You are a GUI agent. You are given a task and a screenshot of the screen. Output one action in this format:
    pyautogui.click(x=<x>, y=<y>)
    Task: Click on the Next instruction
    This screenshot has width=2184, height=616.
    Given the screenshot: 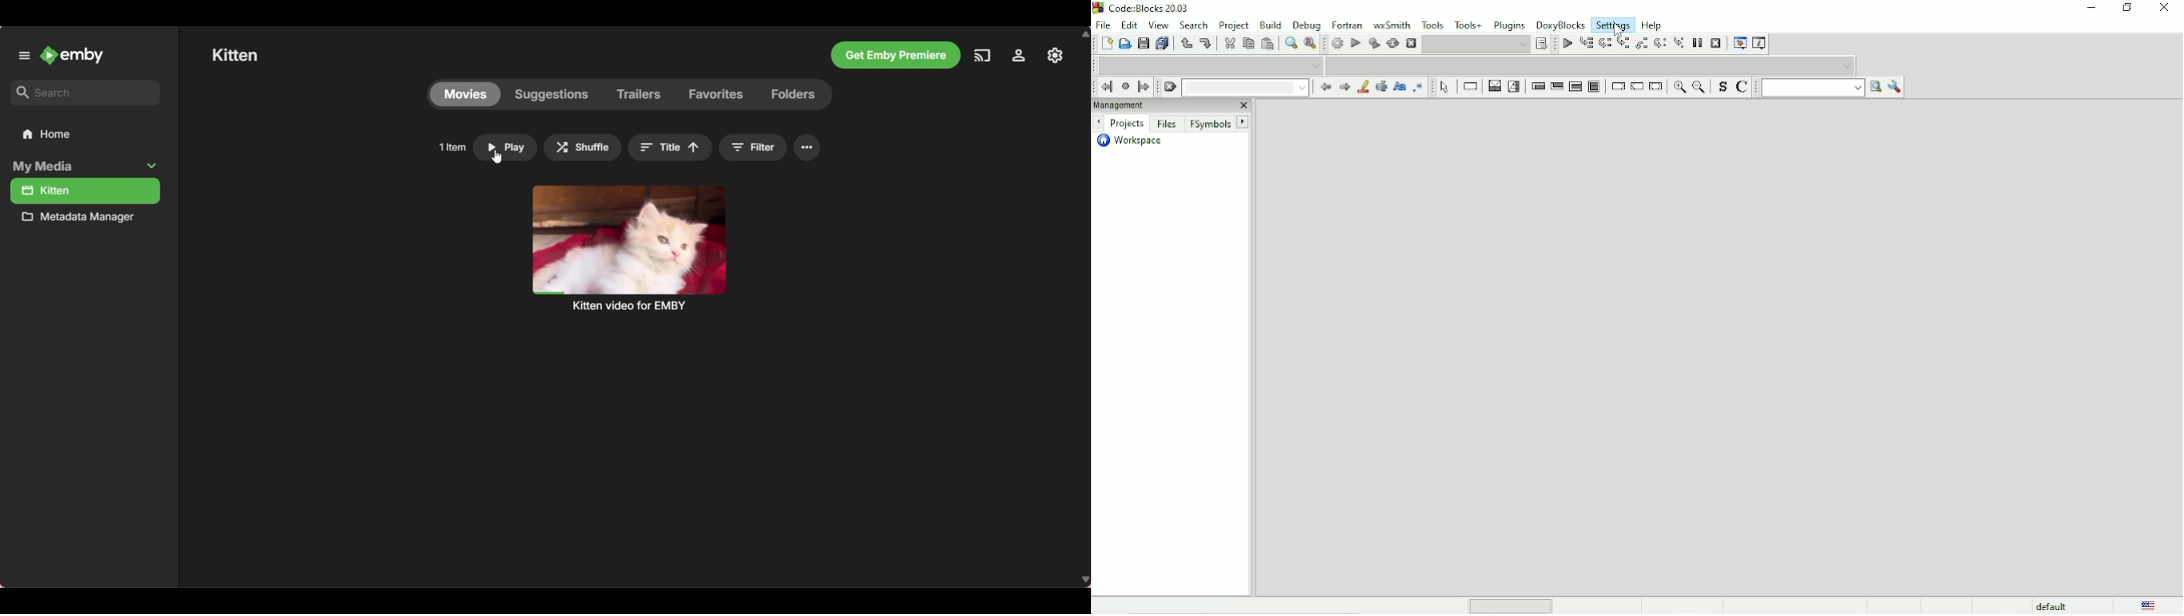 What is the action you would take?
    pyautogui.click(x=1660, y=44)
    